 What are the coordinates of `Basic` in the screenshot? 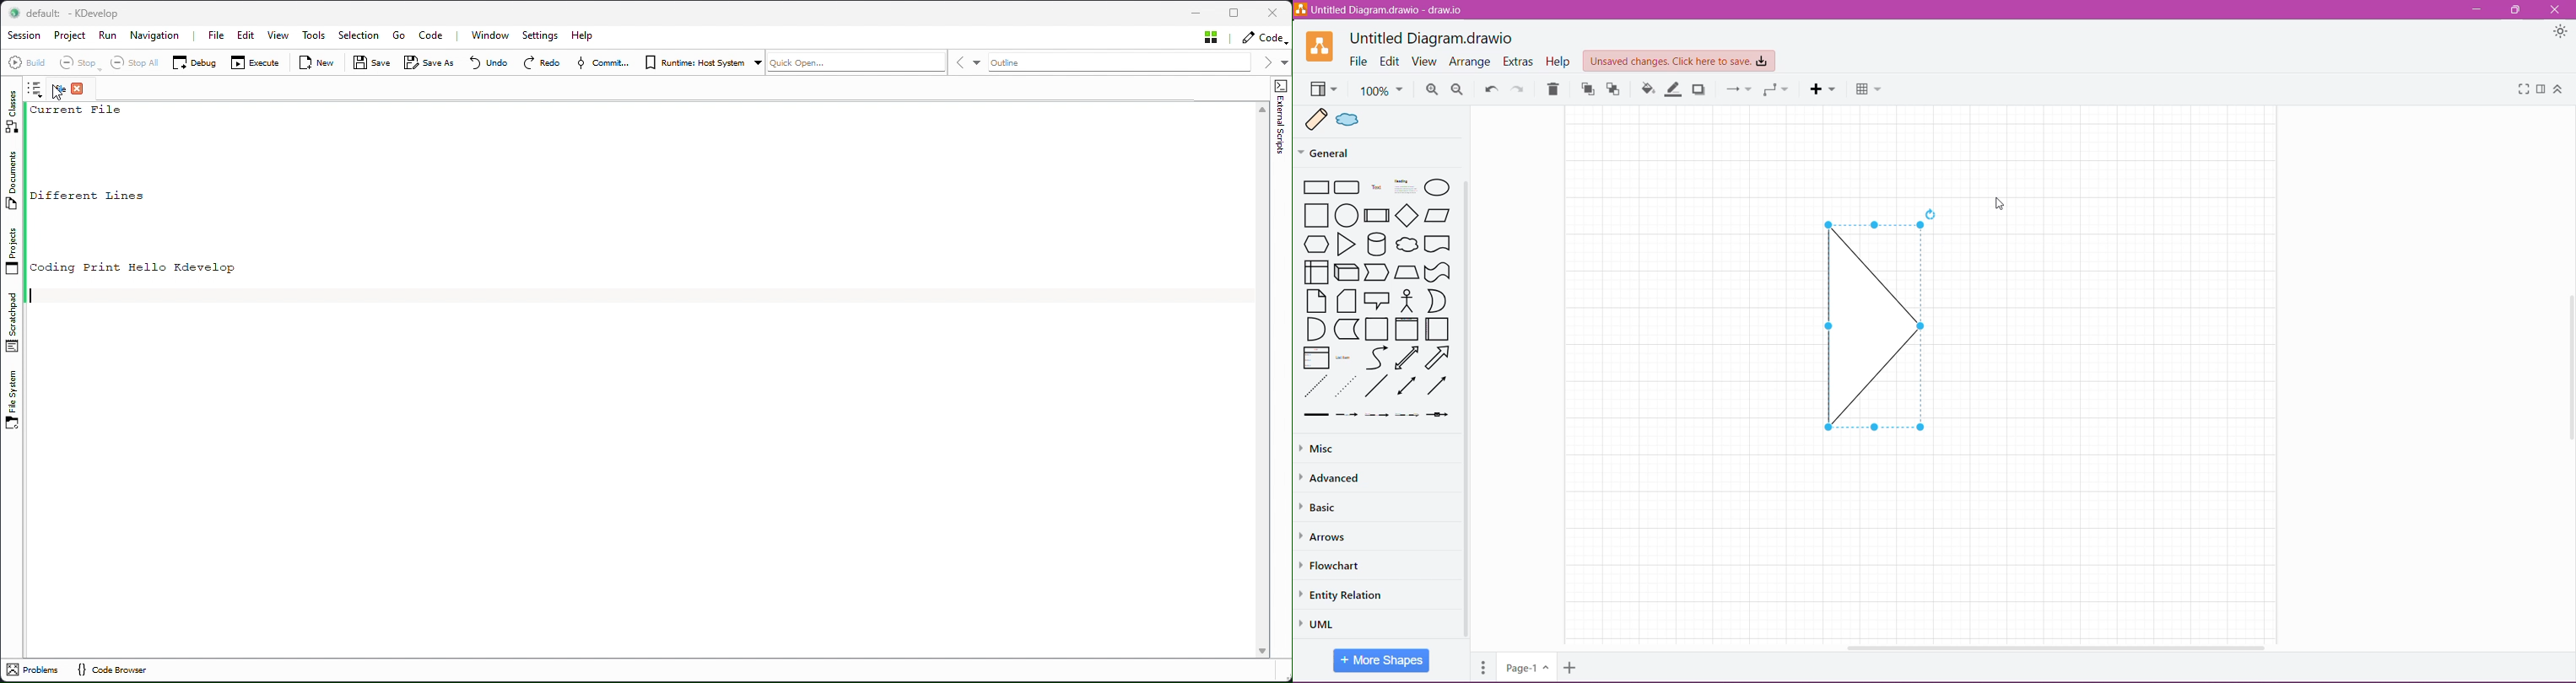 It's located at (1319, 509).